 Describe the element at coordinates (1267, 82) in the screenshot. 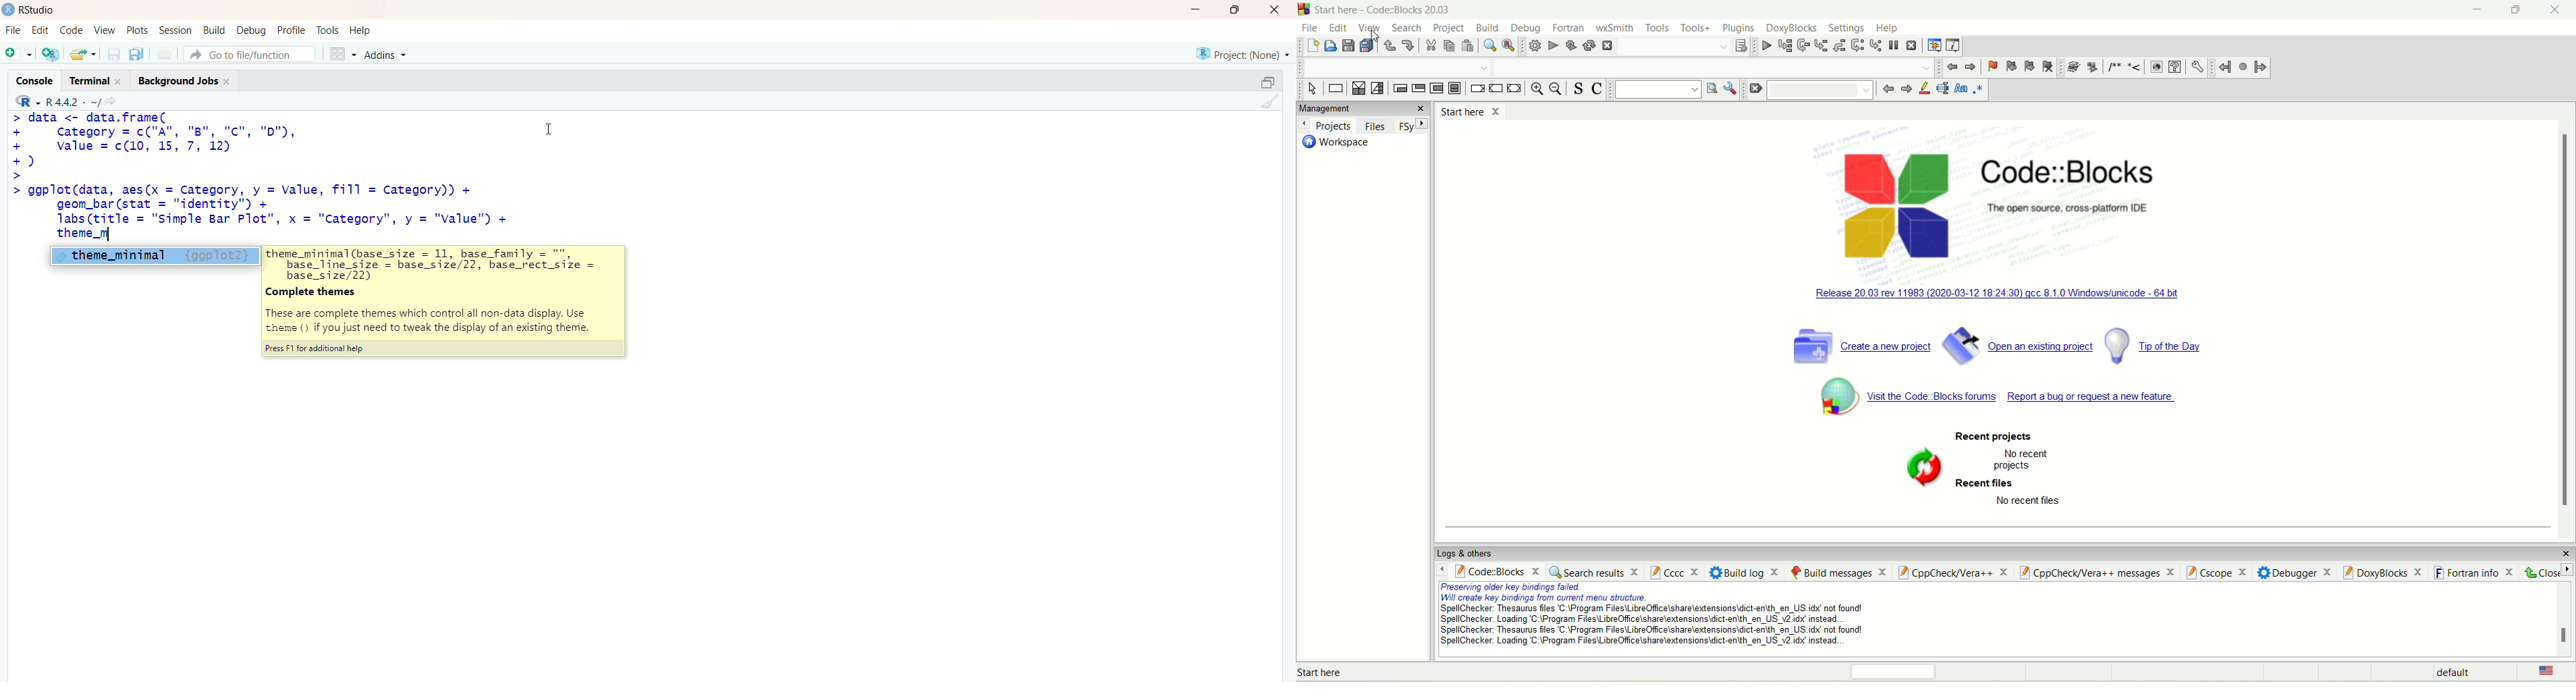

I see `maximize` at that location.